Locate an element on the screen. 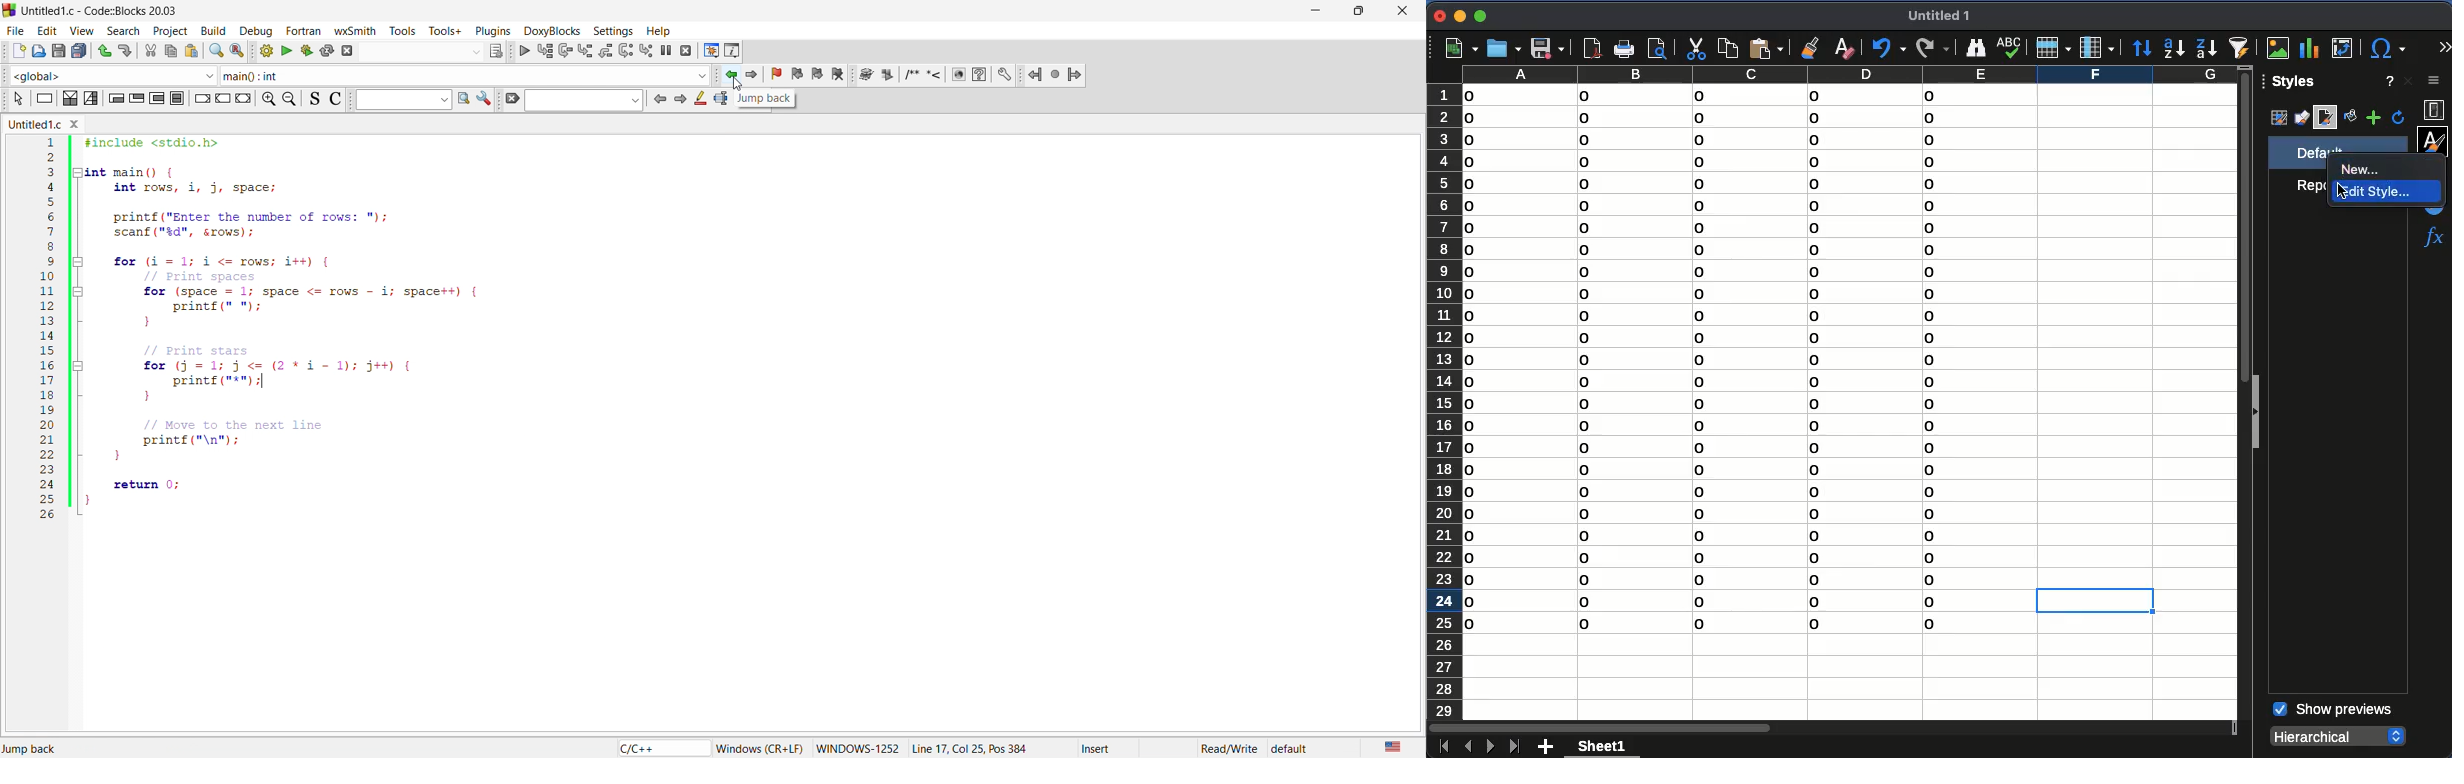 The image size is (2464, 784). hierarchical  is located at coordinates (2340, 735).